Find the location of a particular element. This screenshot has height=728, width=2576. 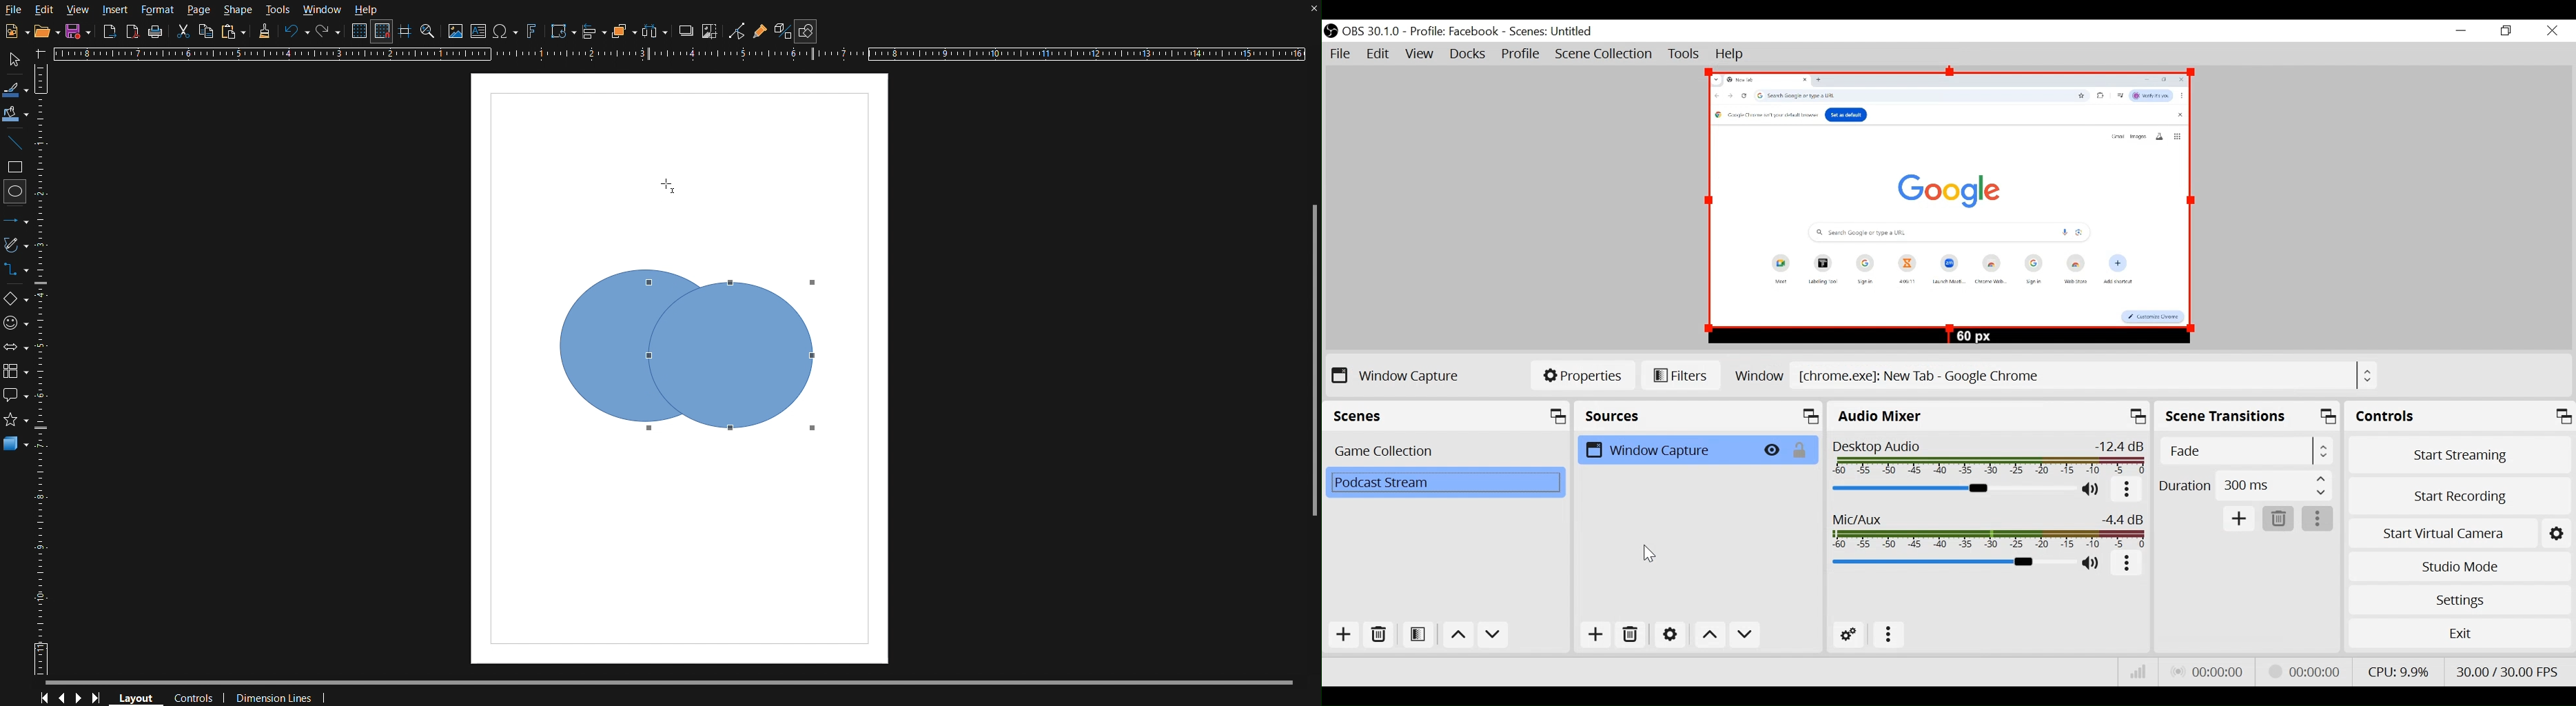

Controls Panel is located at coordinates (2460, 416).